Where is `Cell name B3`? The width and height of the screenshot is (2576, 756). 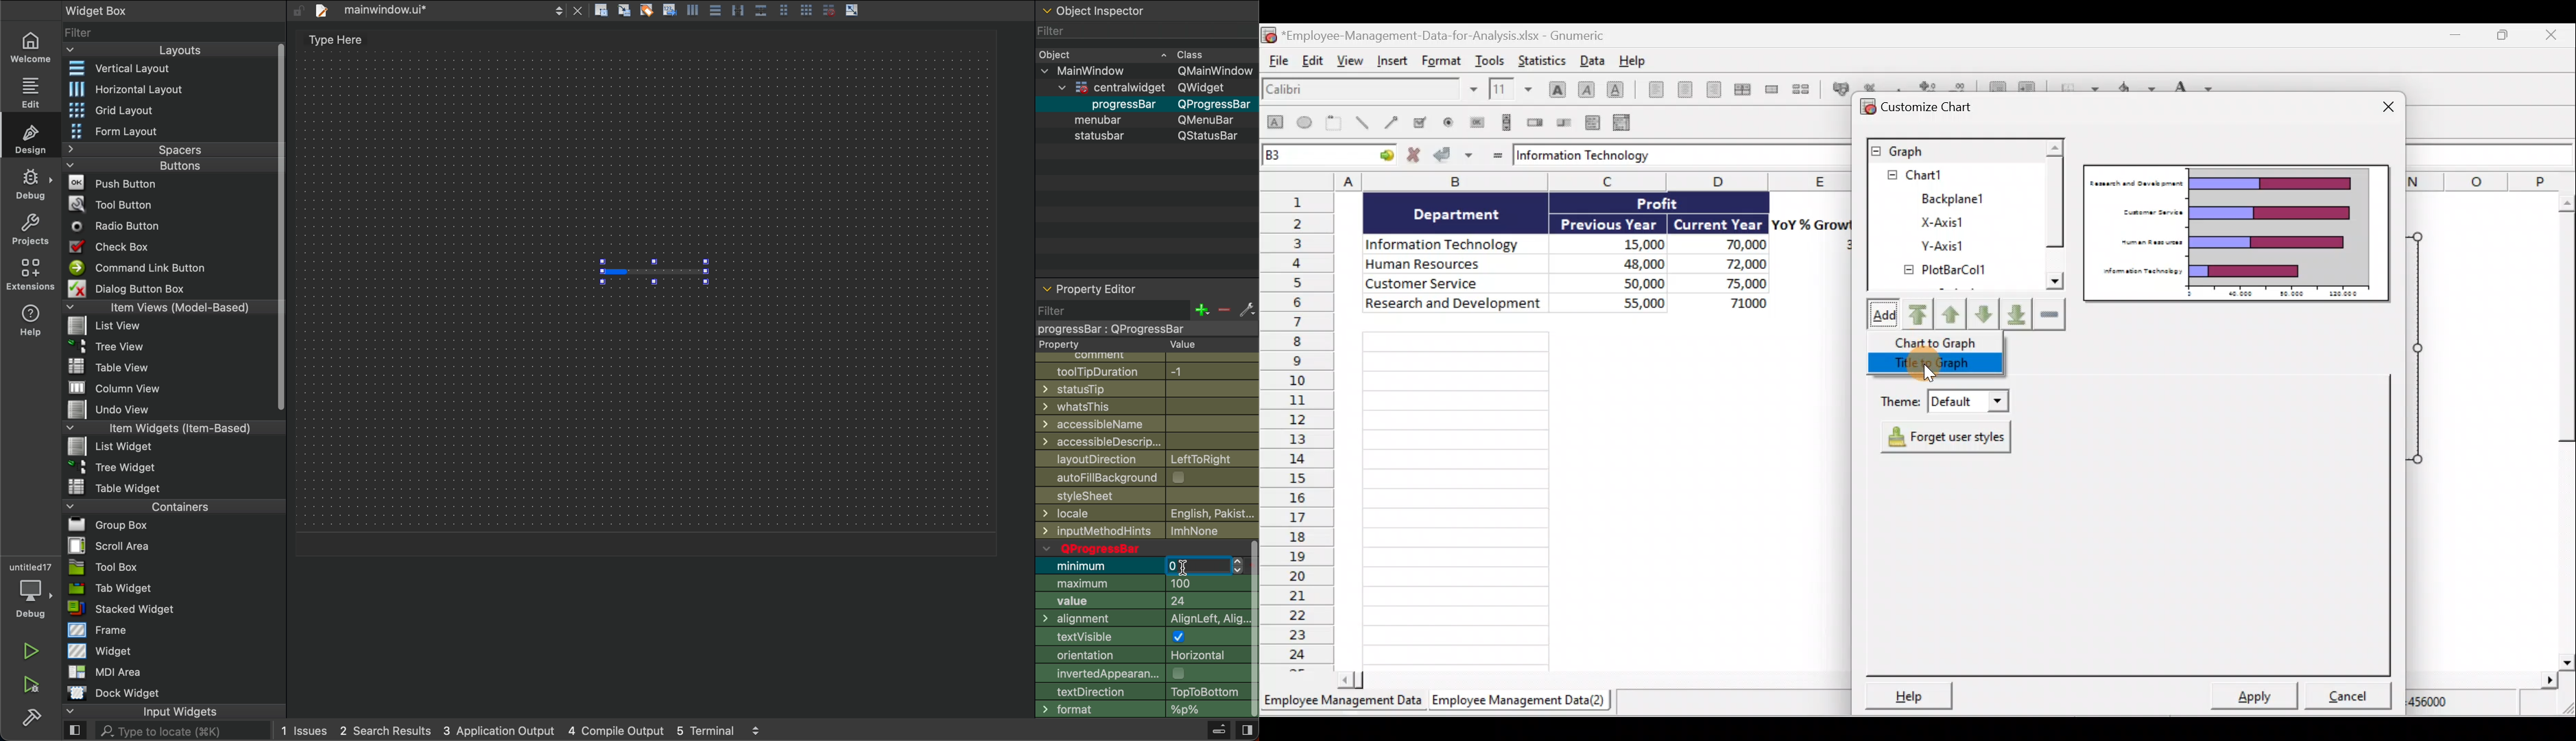
Cell name B3 is located at coordinates (1314, 156).